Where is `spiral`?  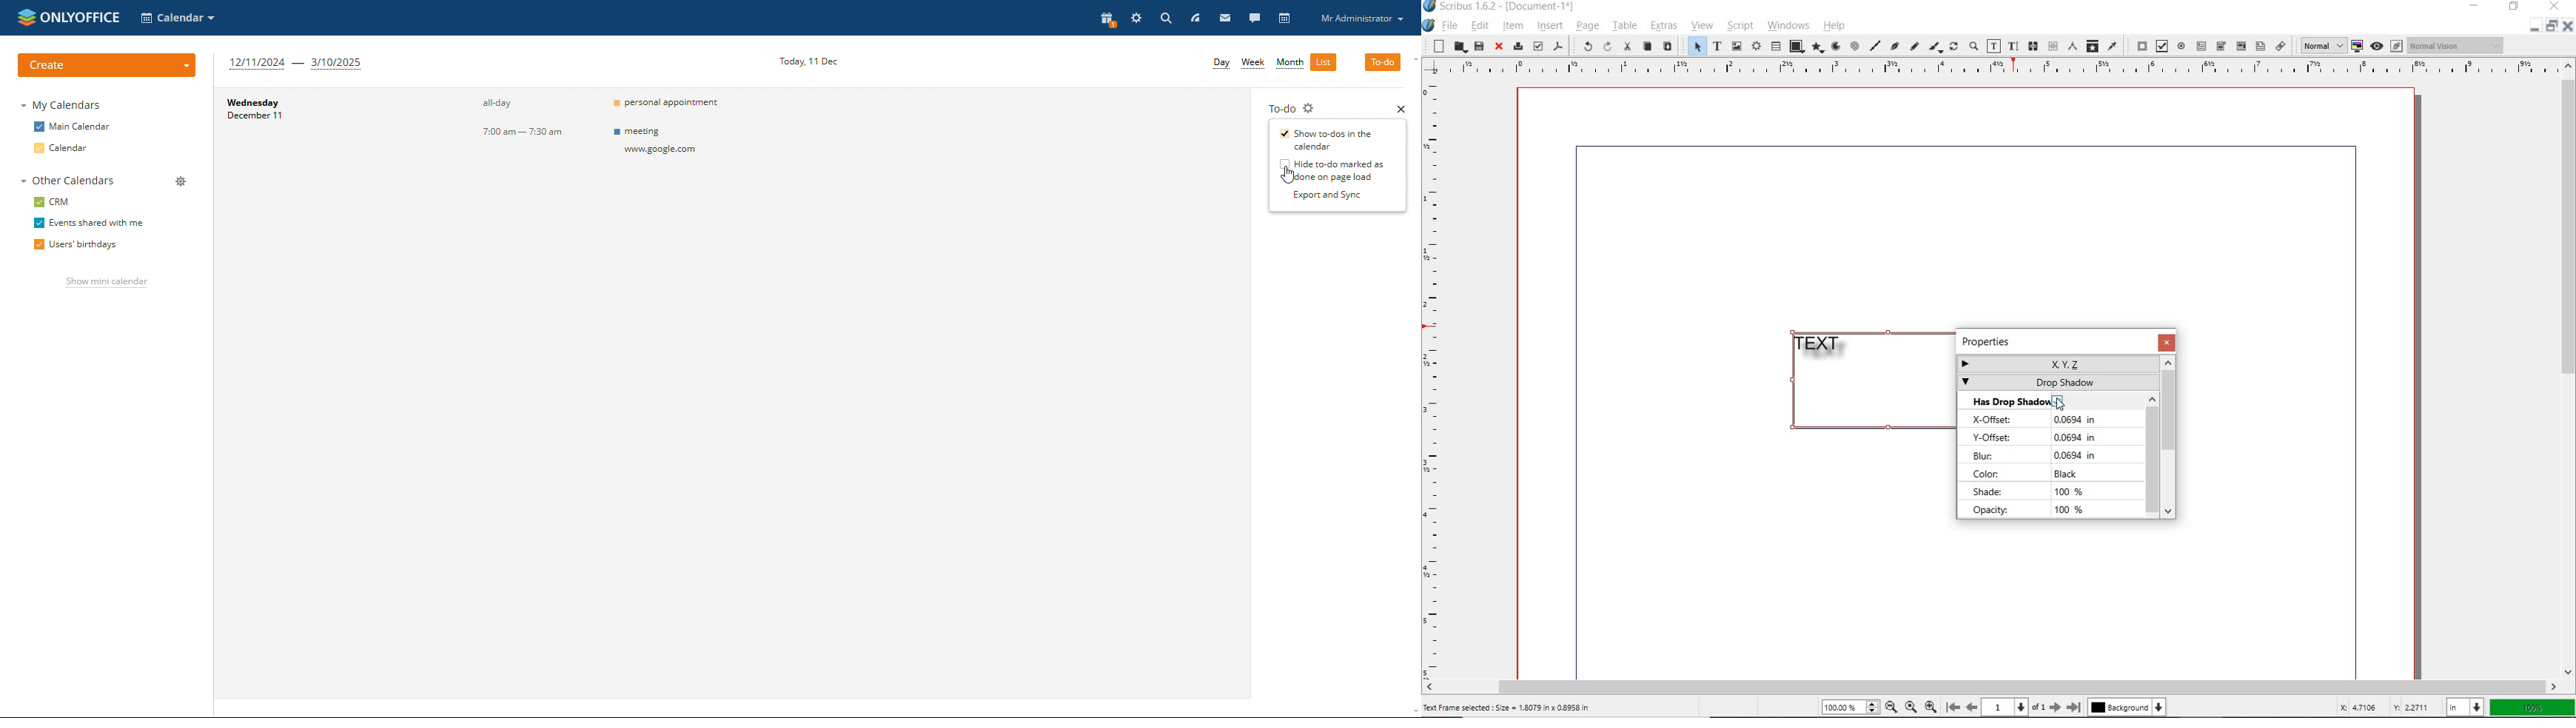 spiral is located at coordinates (1855, 45).